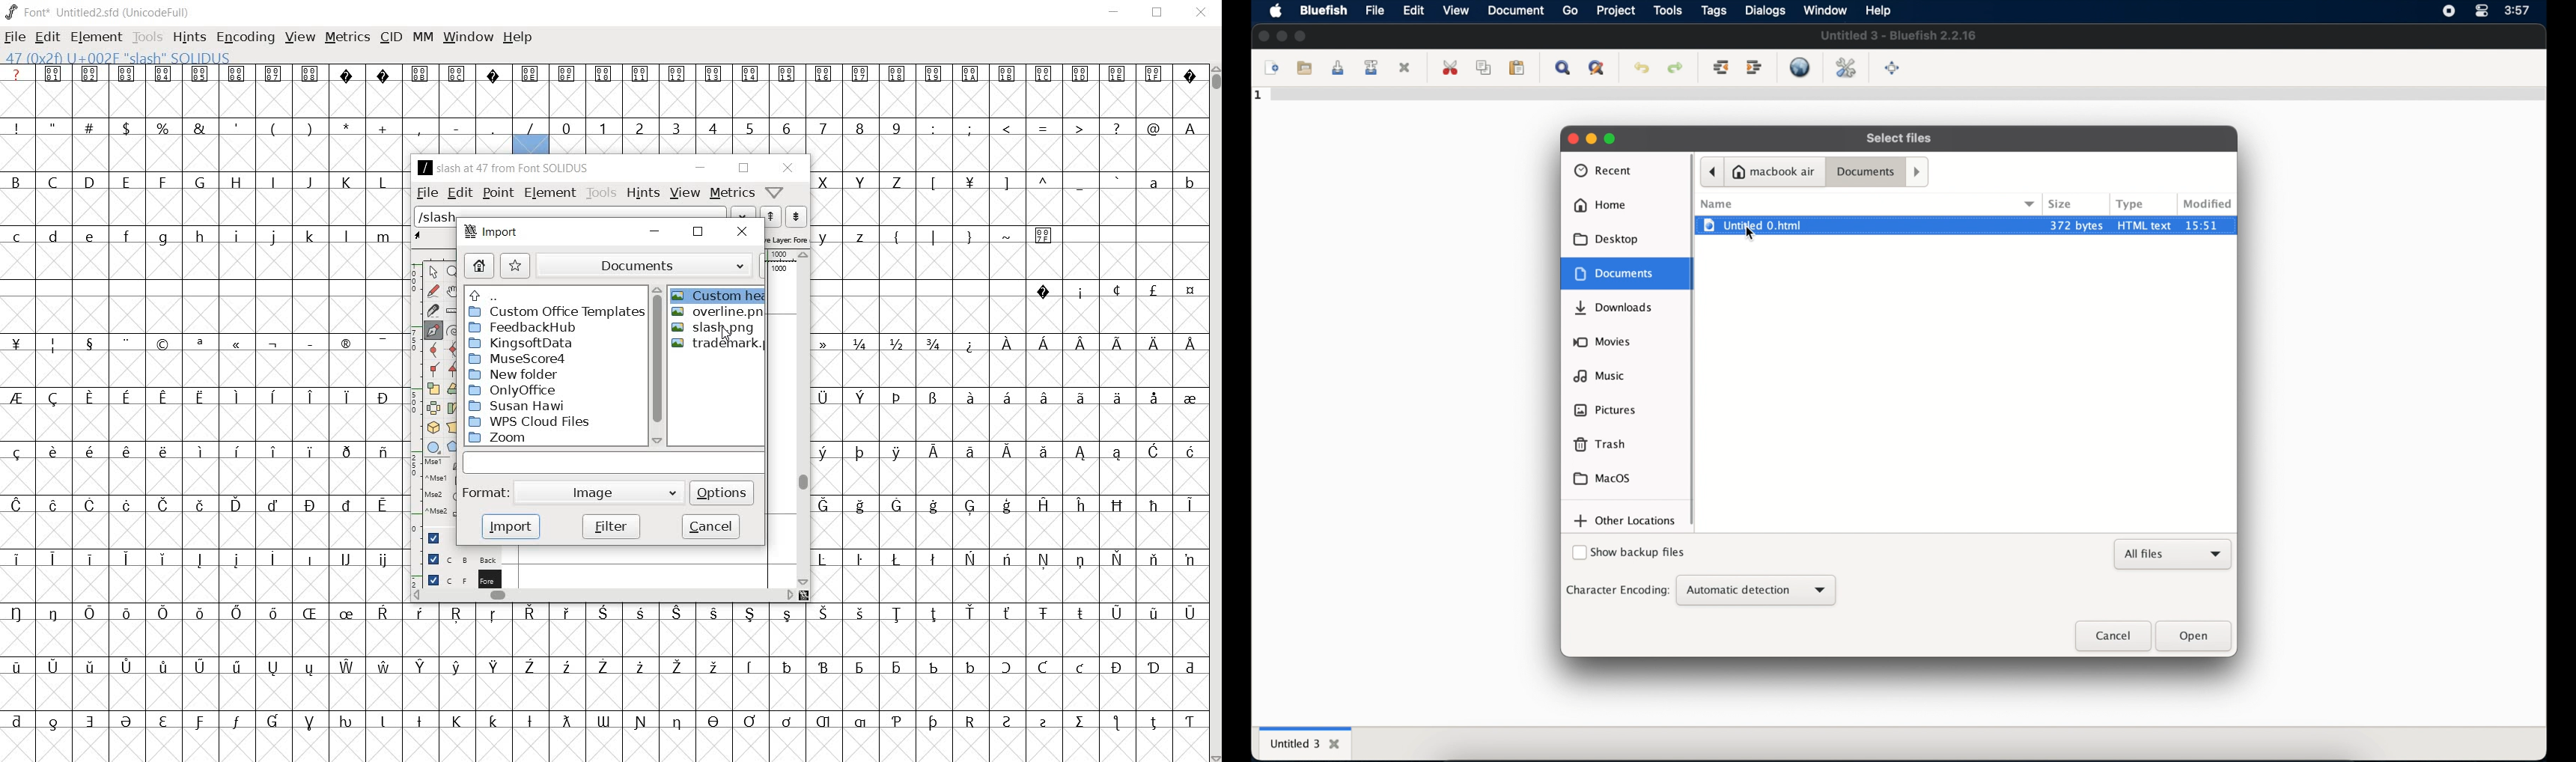 The image size is (2576, 784). Describe the element at coordinates (1517, 10) in the screenshot. I see `document` at that location.